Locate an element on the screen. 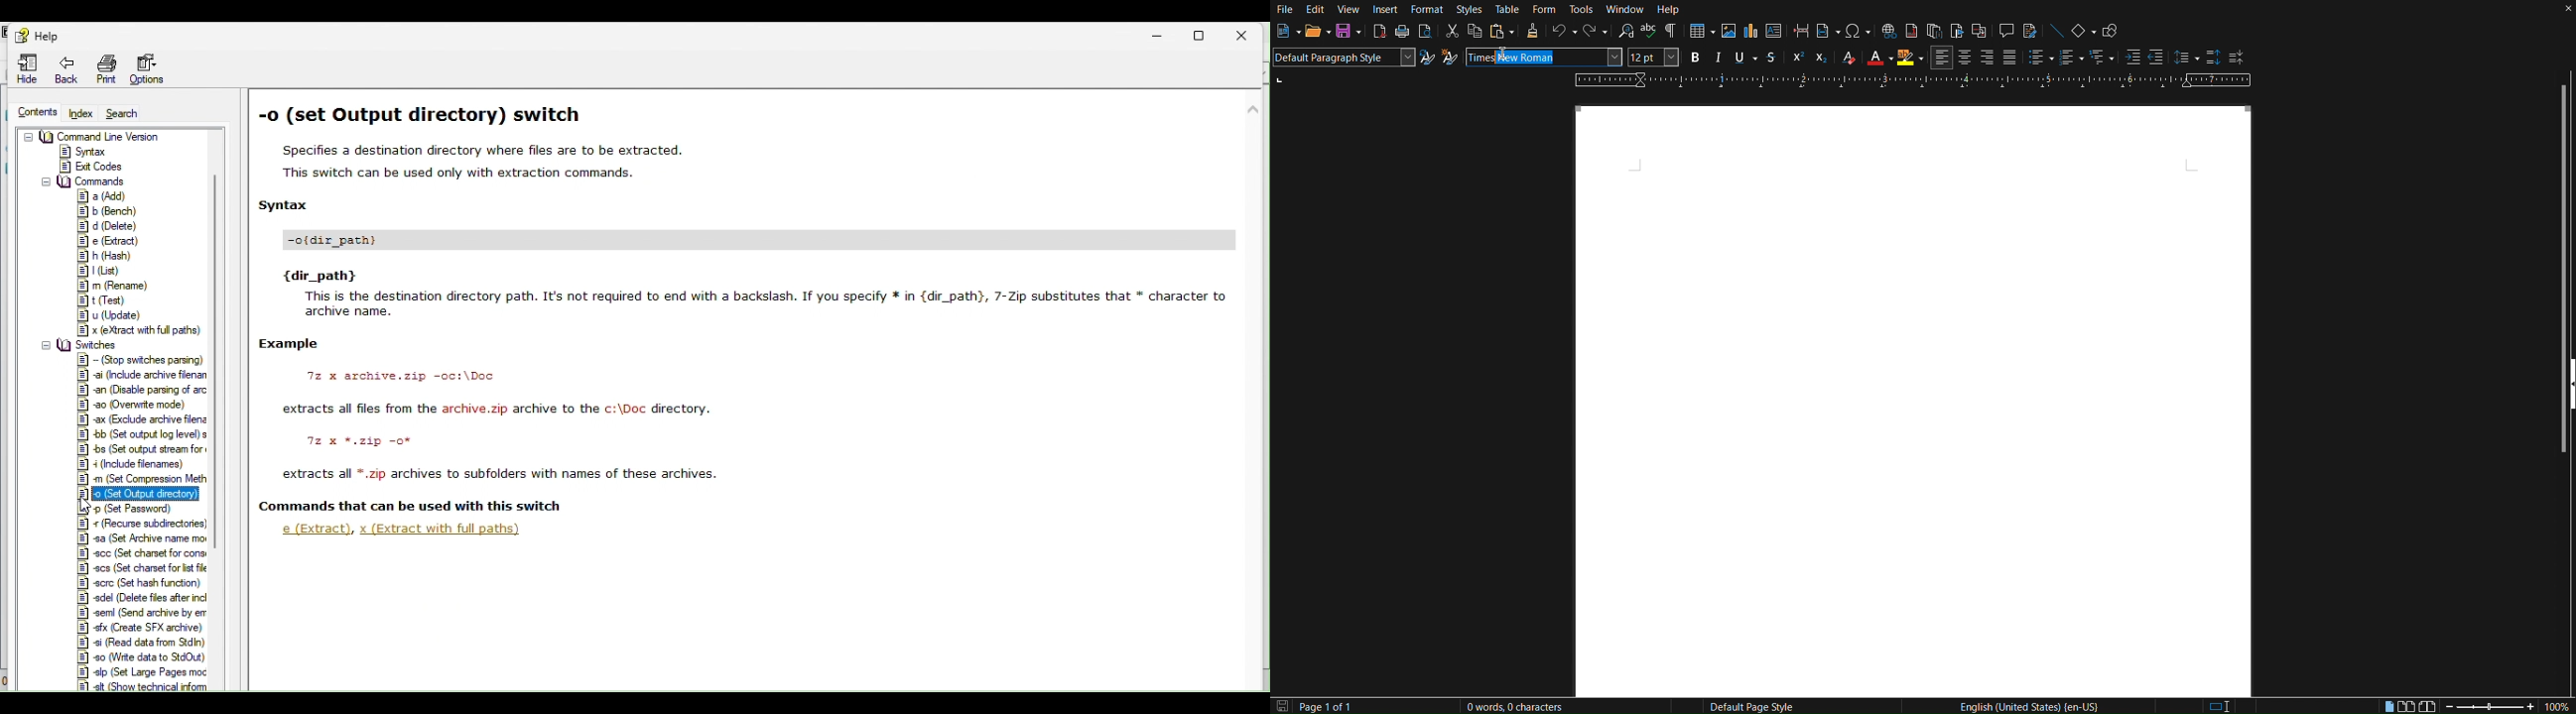 The width and height of the screenshot is (2576, 728). Insert Cross-Reference is located at coordinates (1980, 33).